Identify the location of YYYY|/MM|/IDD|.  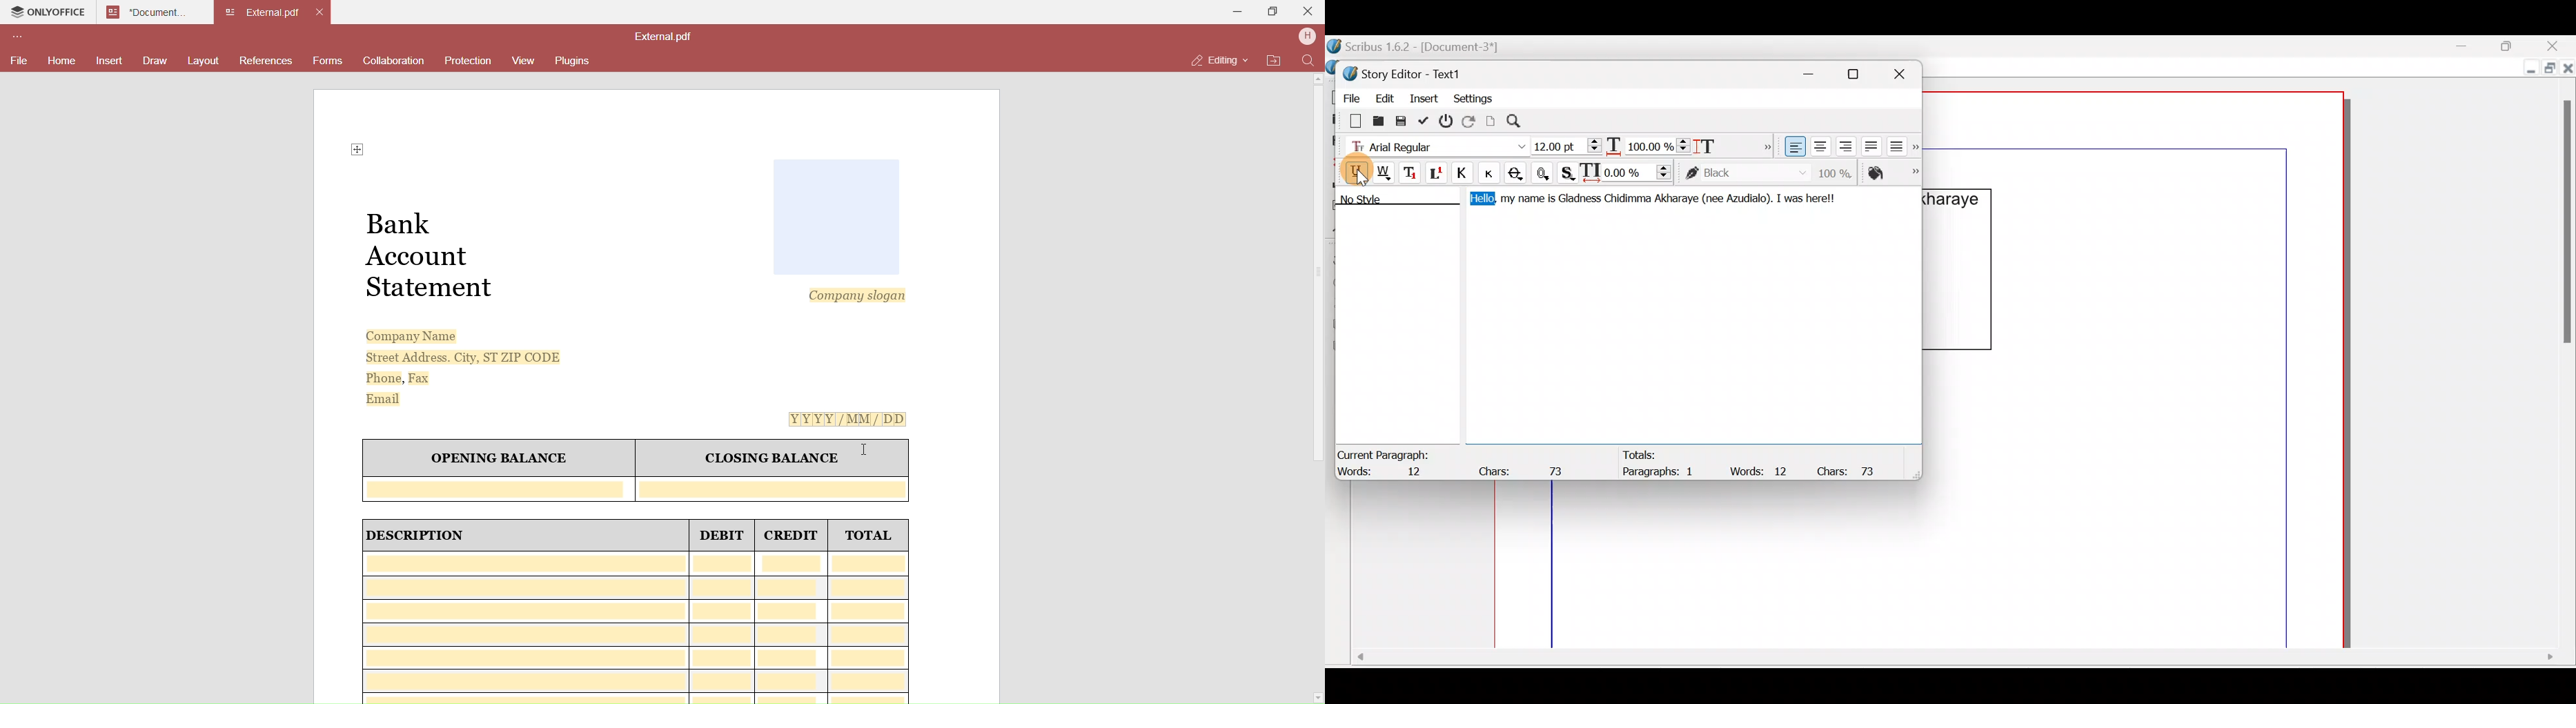
(843, 421).